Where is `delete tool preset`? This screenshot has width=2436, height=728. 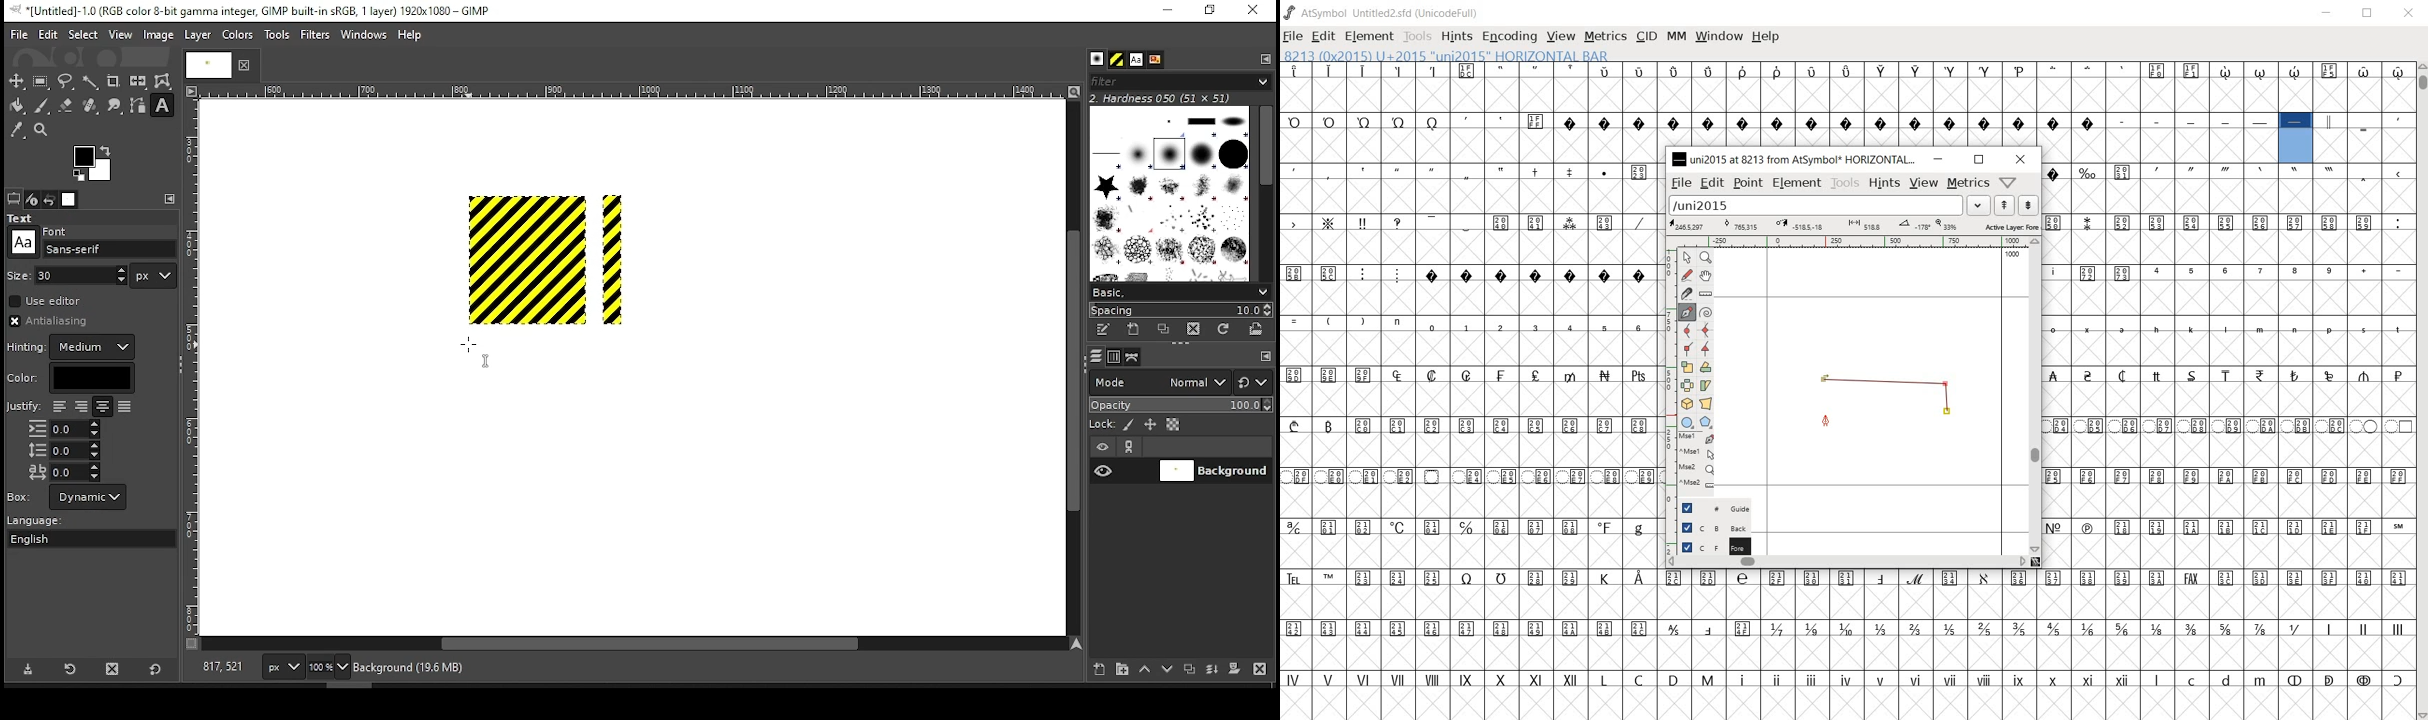
delete tool preset is located at coordinates (118, 668).